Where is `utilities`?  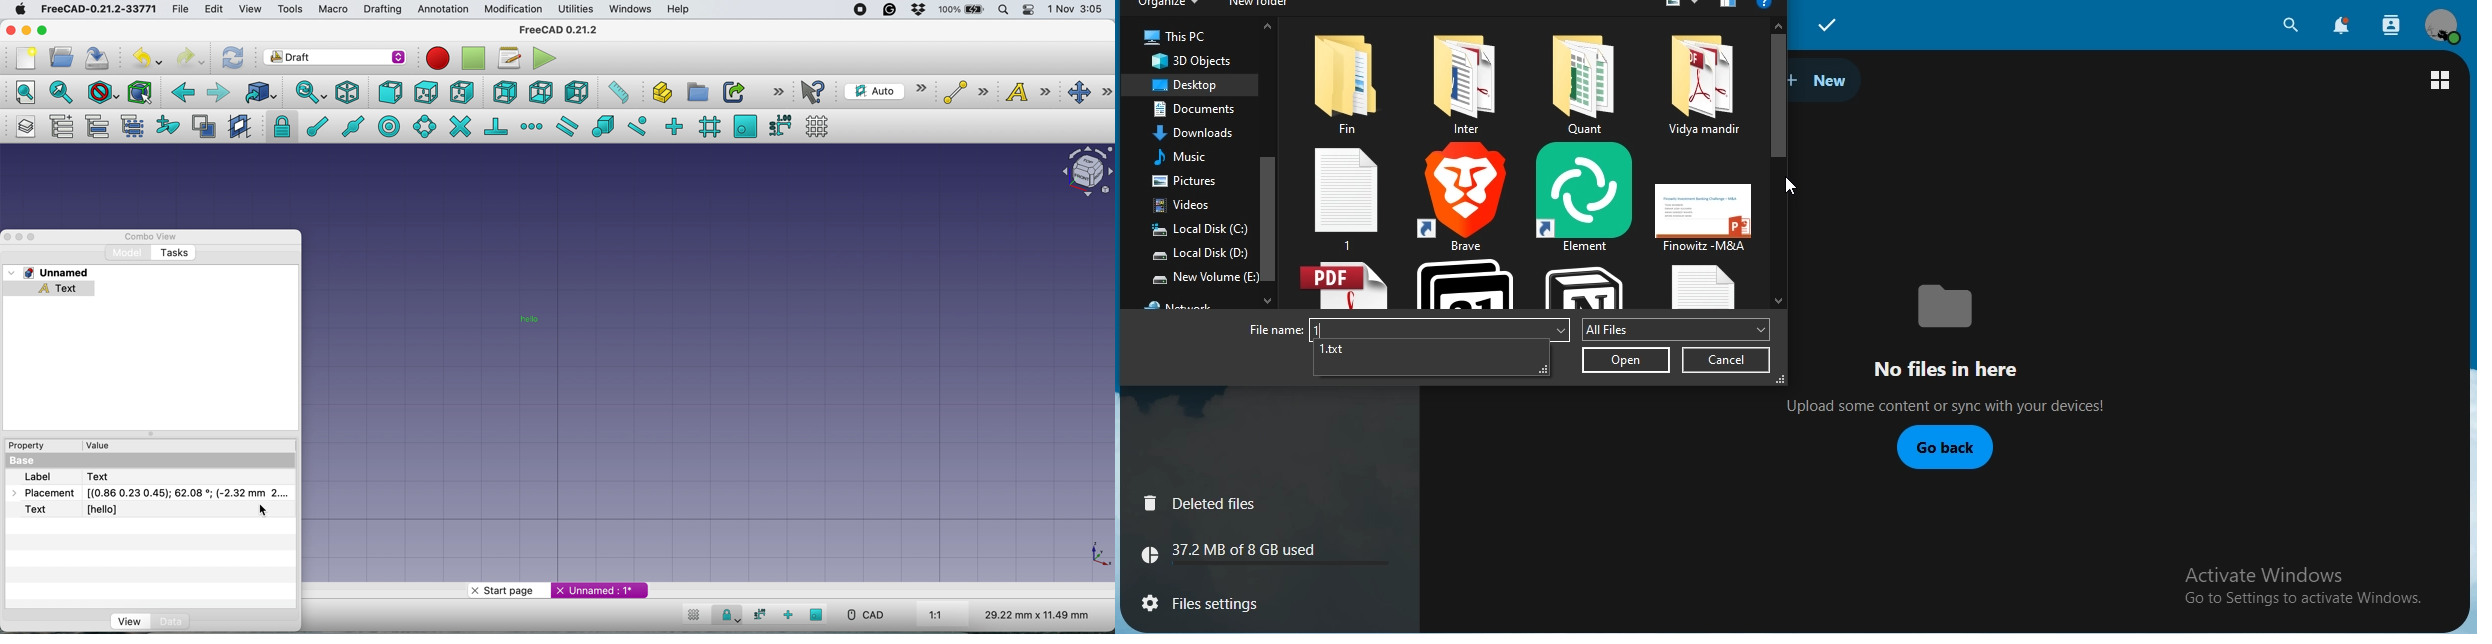 utilities is located at coordinates (575, 10).